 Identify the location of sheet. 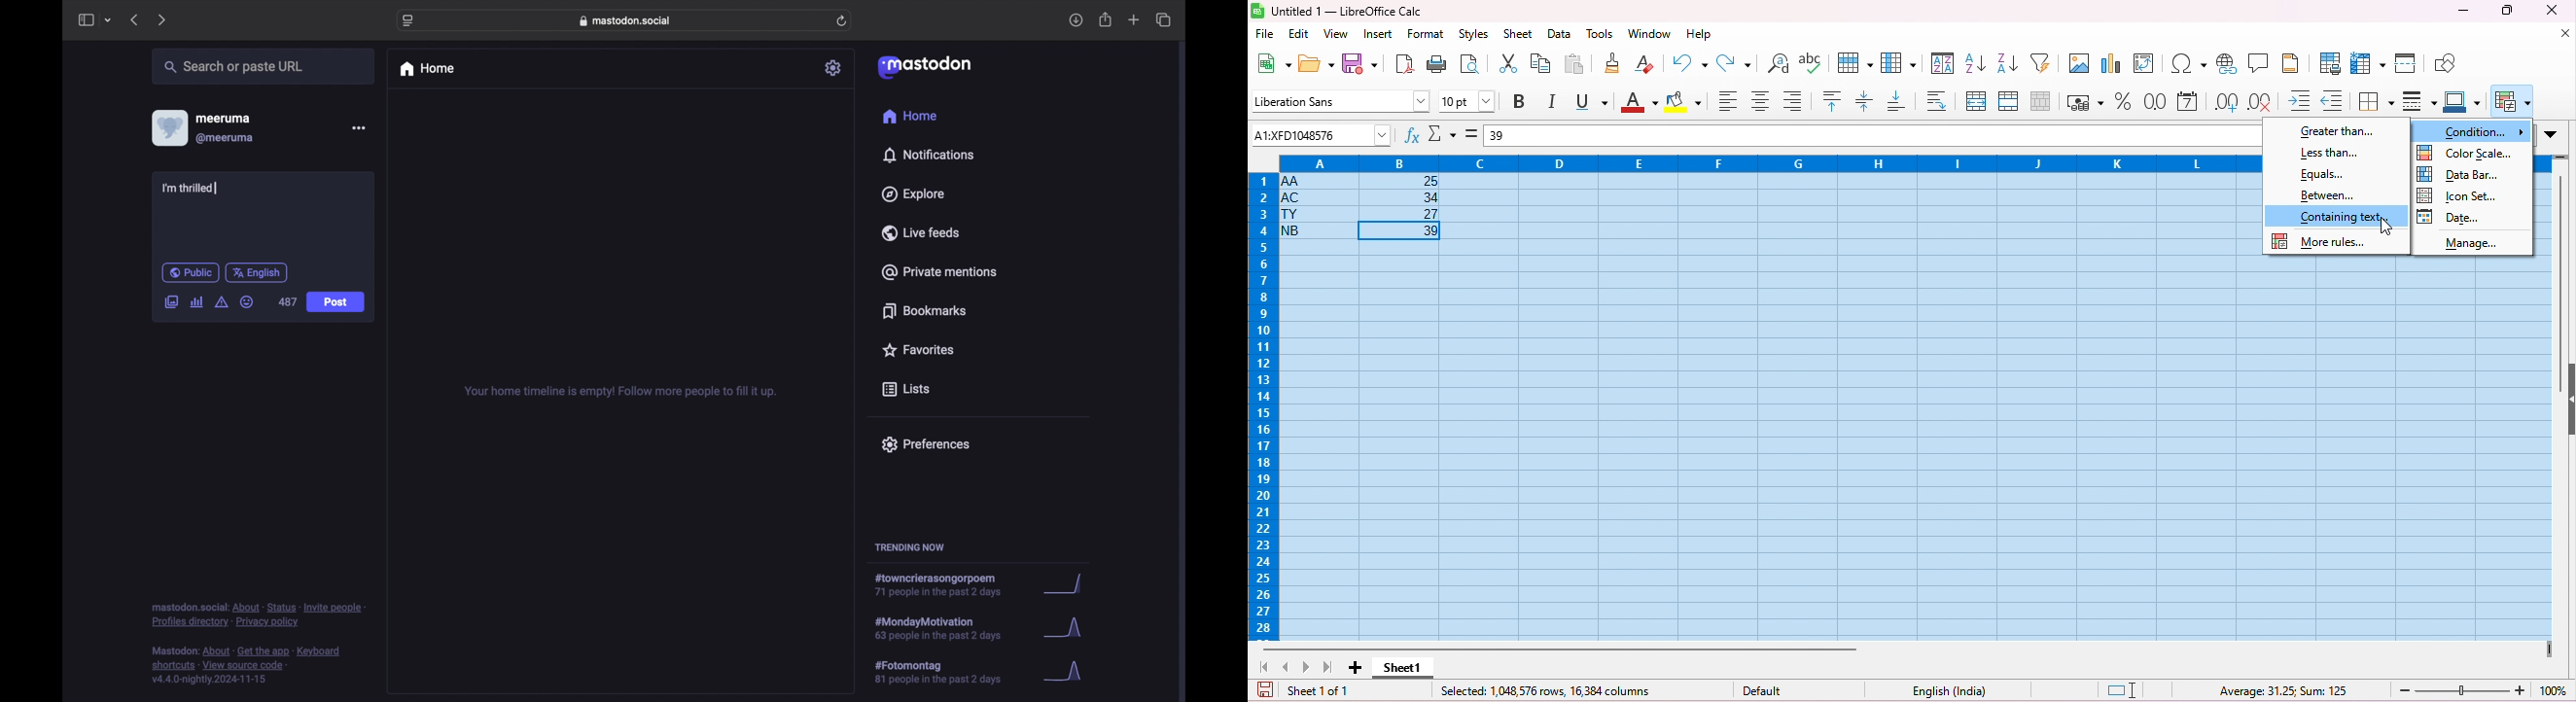
(1520, 35).